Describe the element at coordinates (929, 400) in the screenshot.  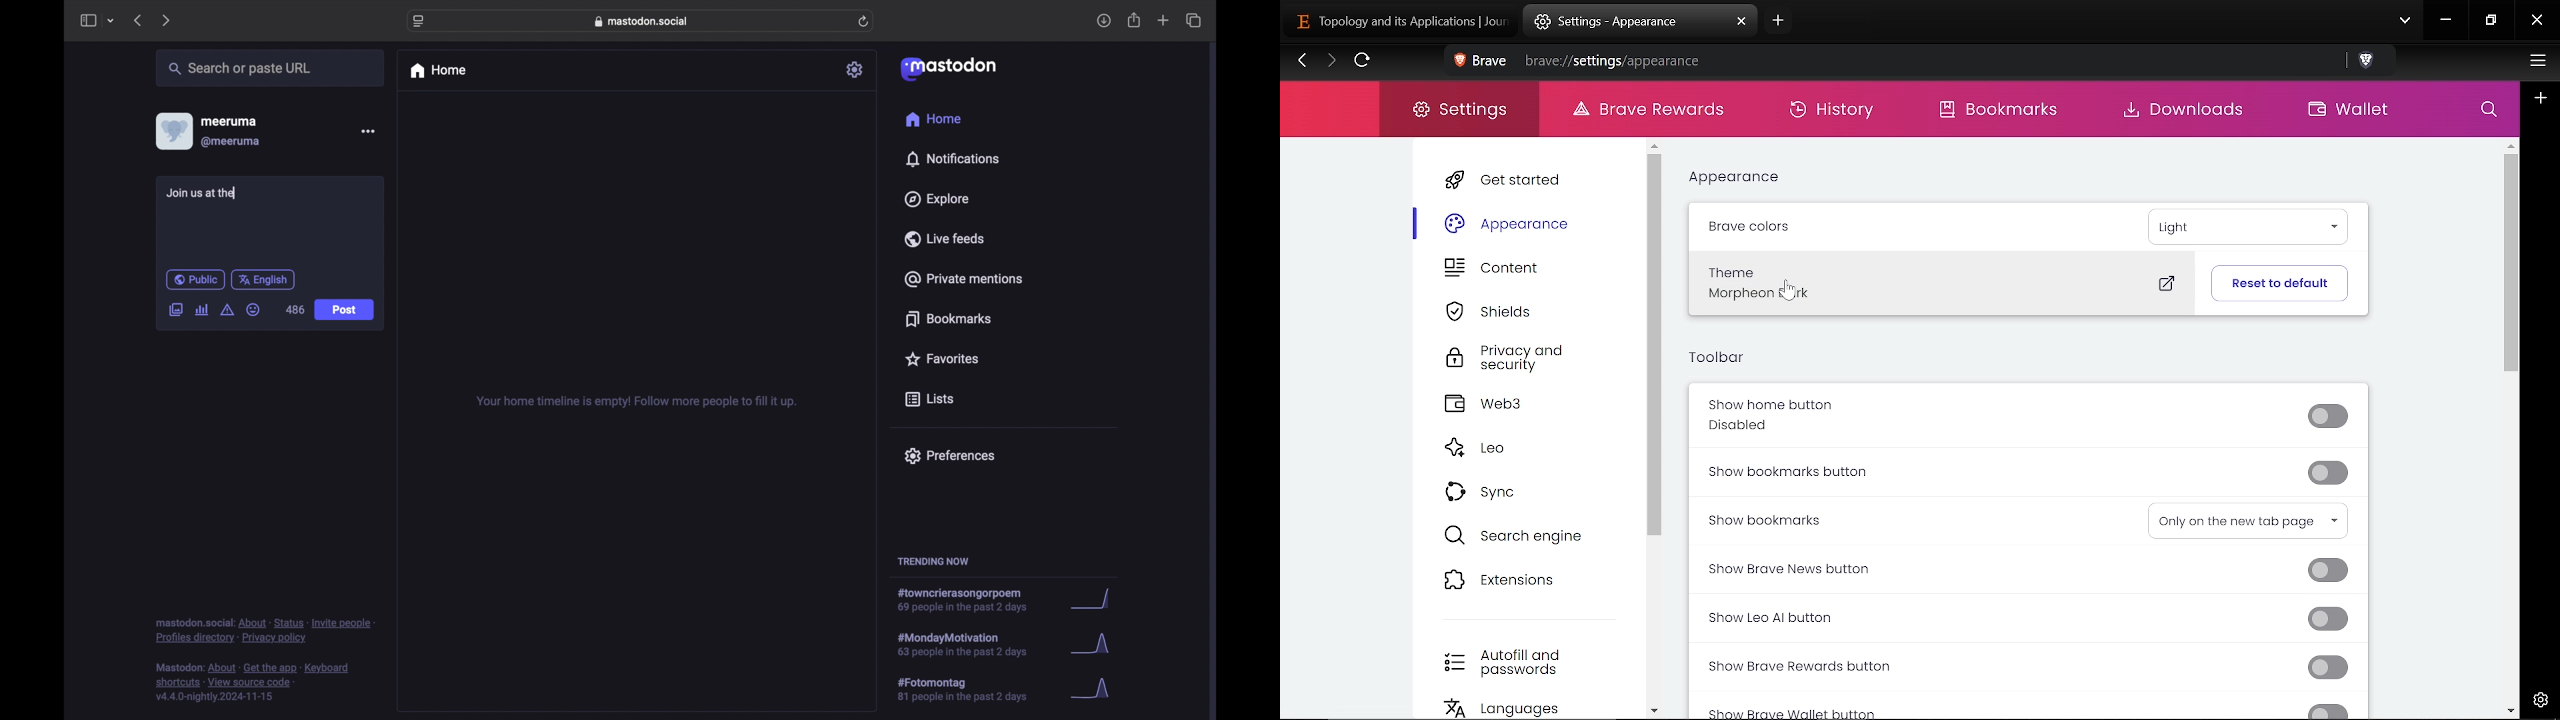
I see `lists` at that location.